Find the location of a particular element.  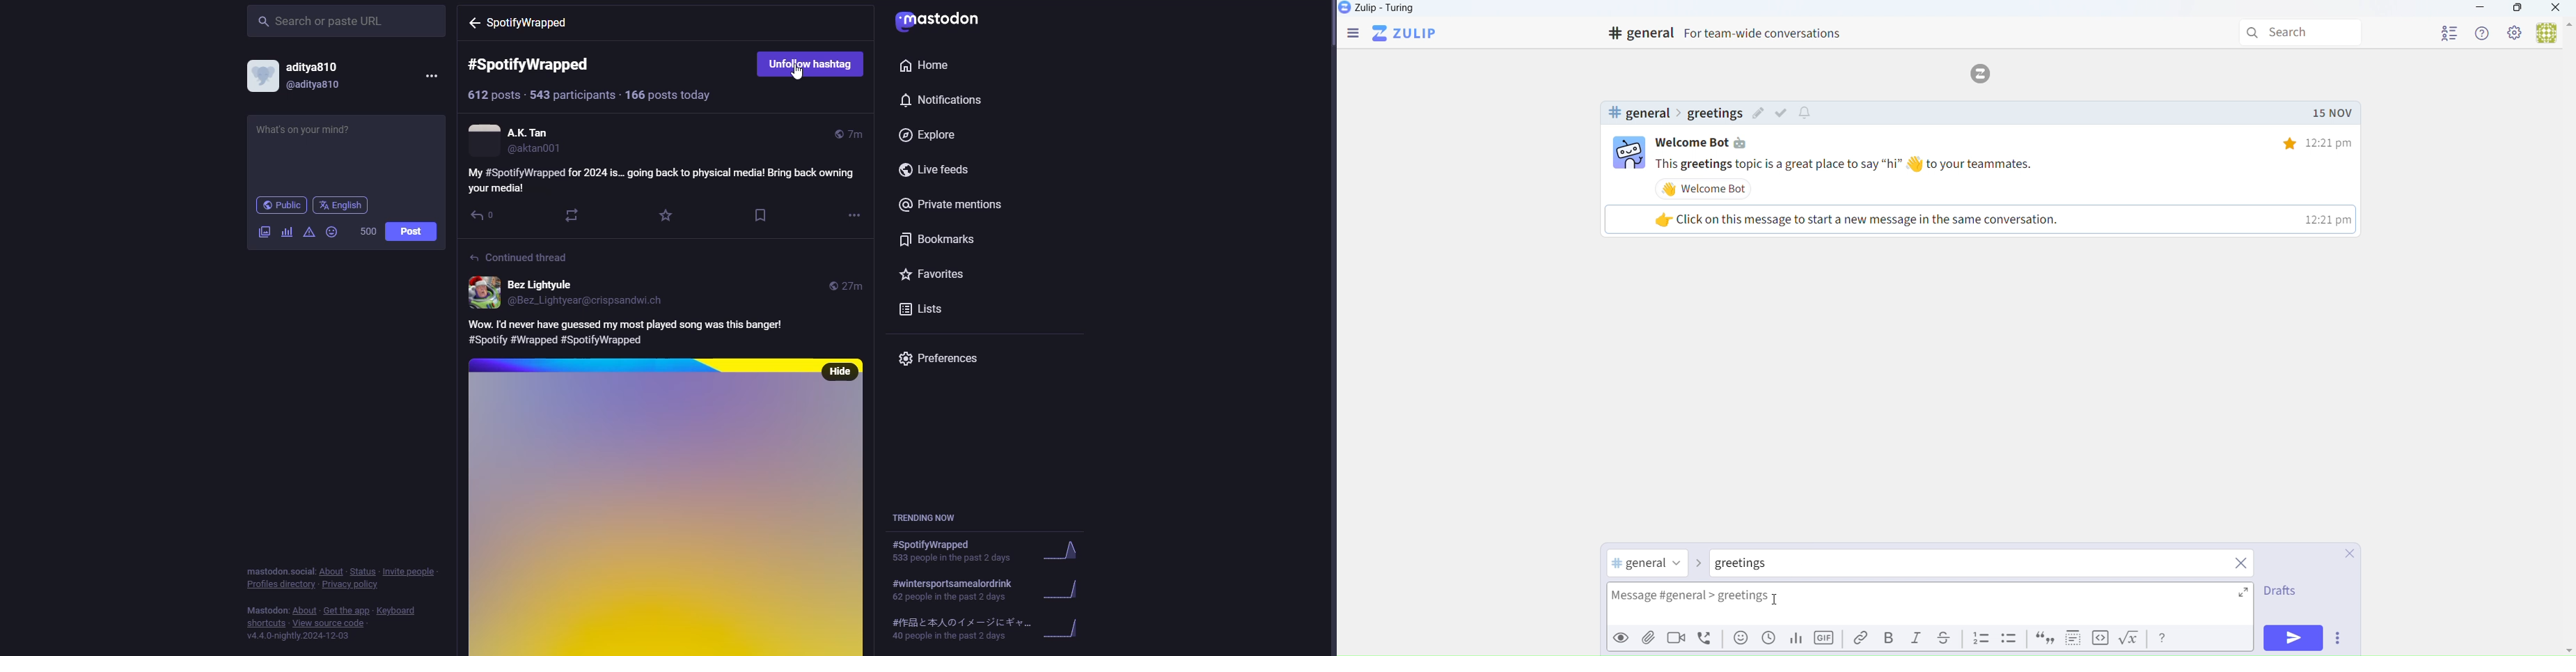

home is located at coordinates (922, 65).